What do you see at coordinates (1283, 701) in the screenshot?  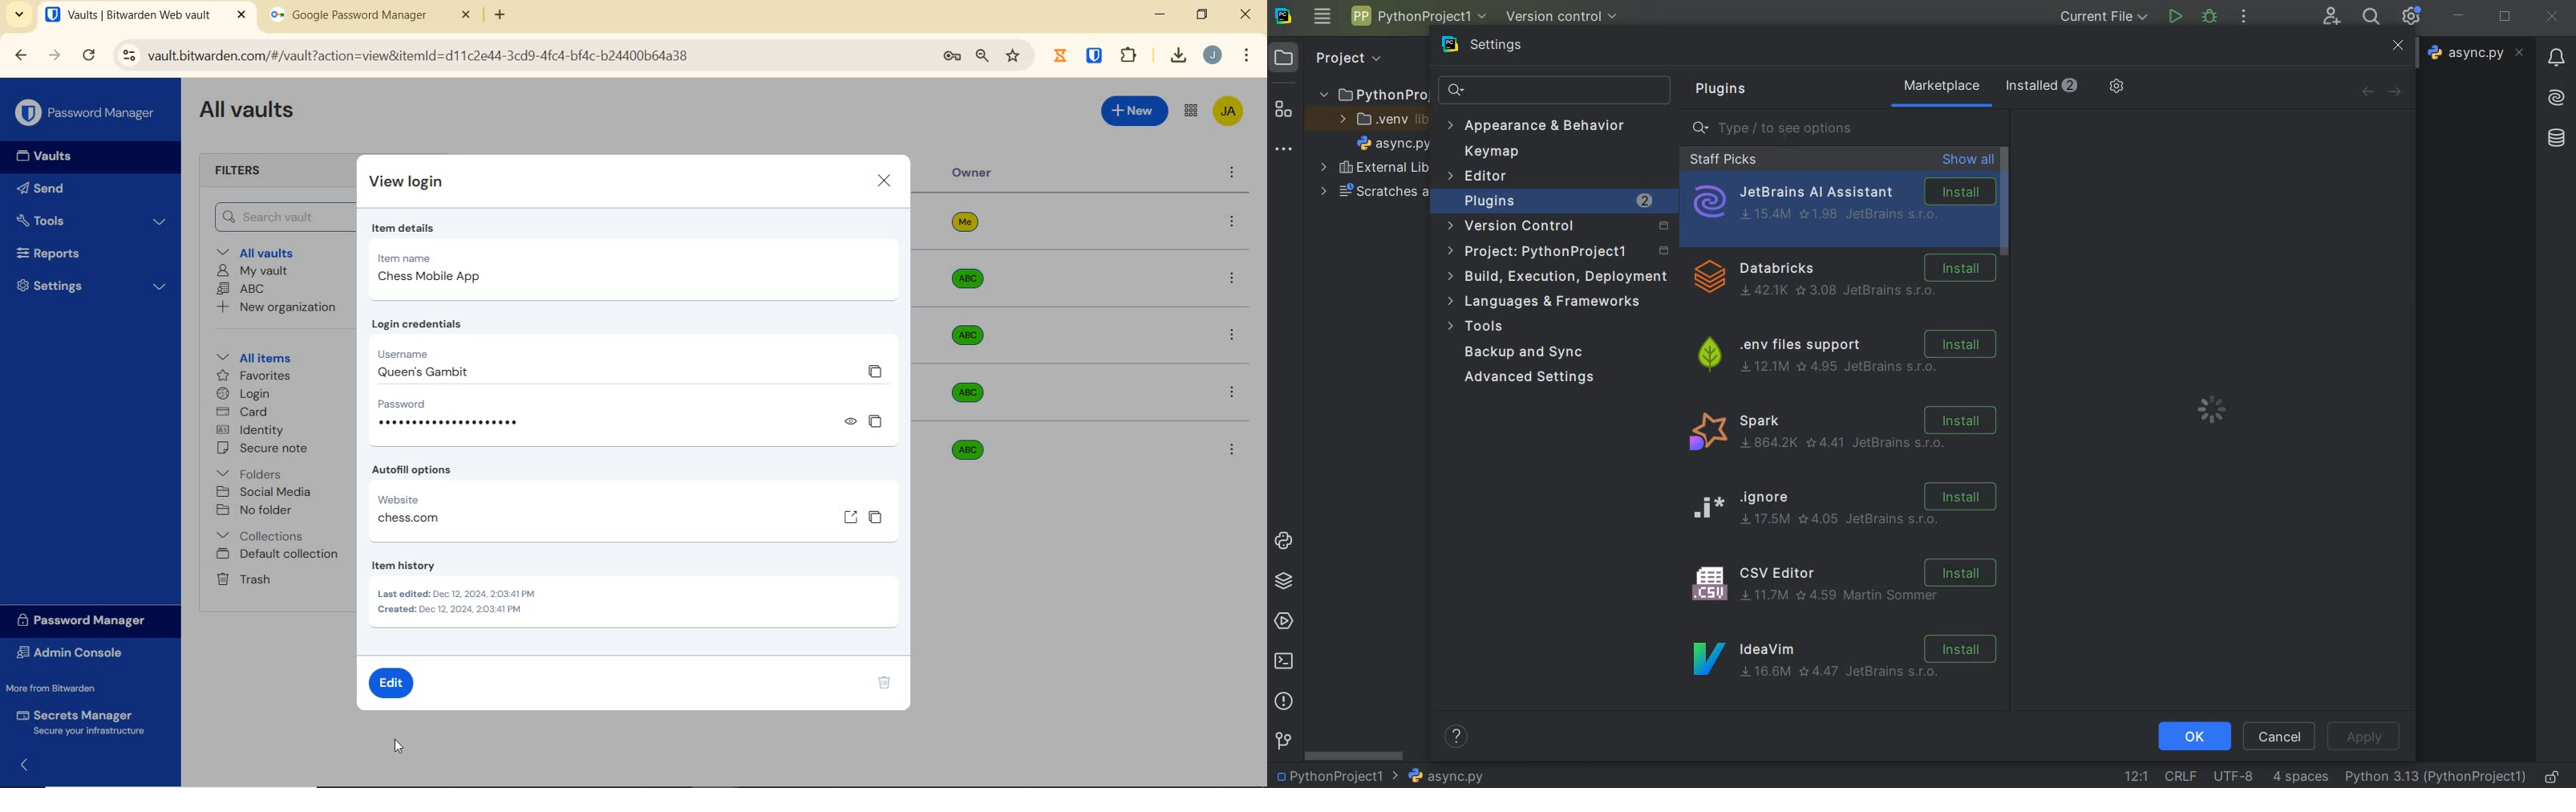 I see `problems` at bounding box center [1283, 701].